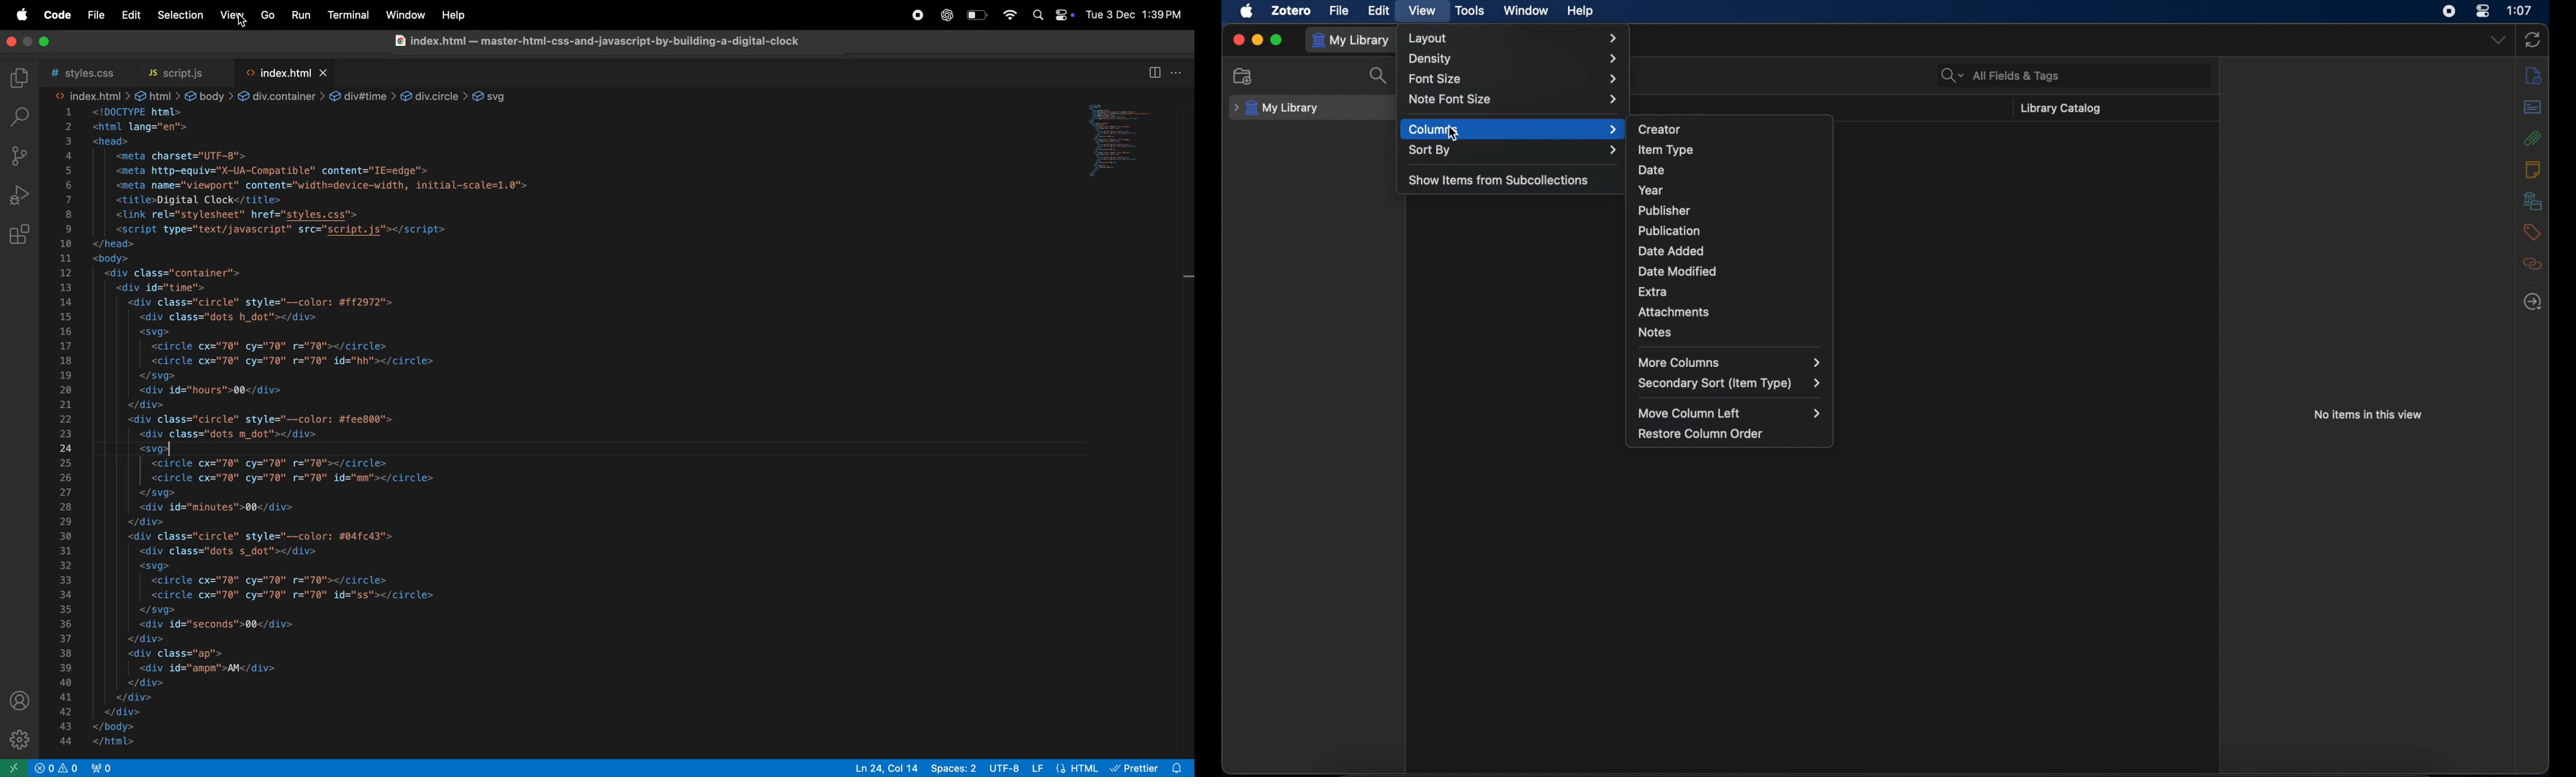 The height and width of the screenshot is (784, 2576). I want to click on div#time, so click(363, 95).